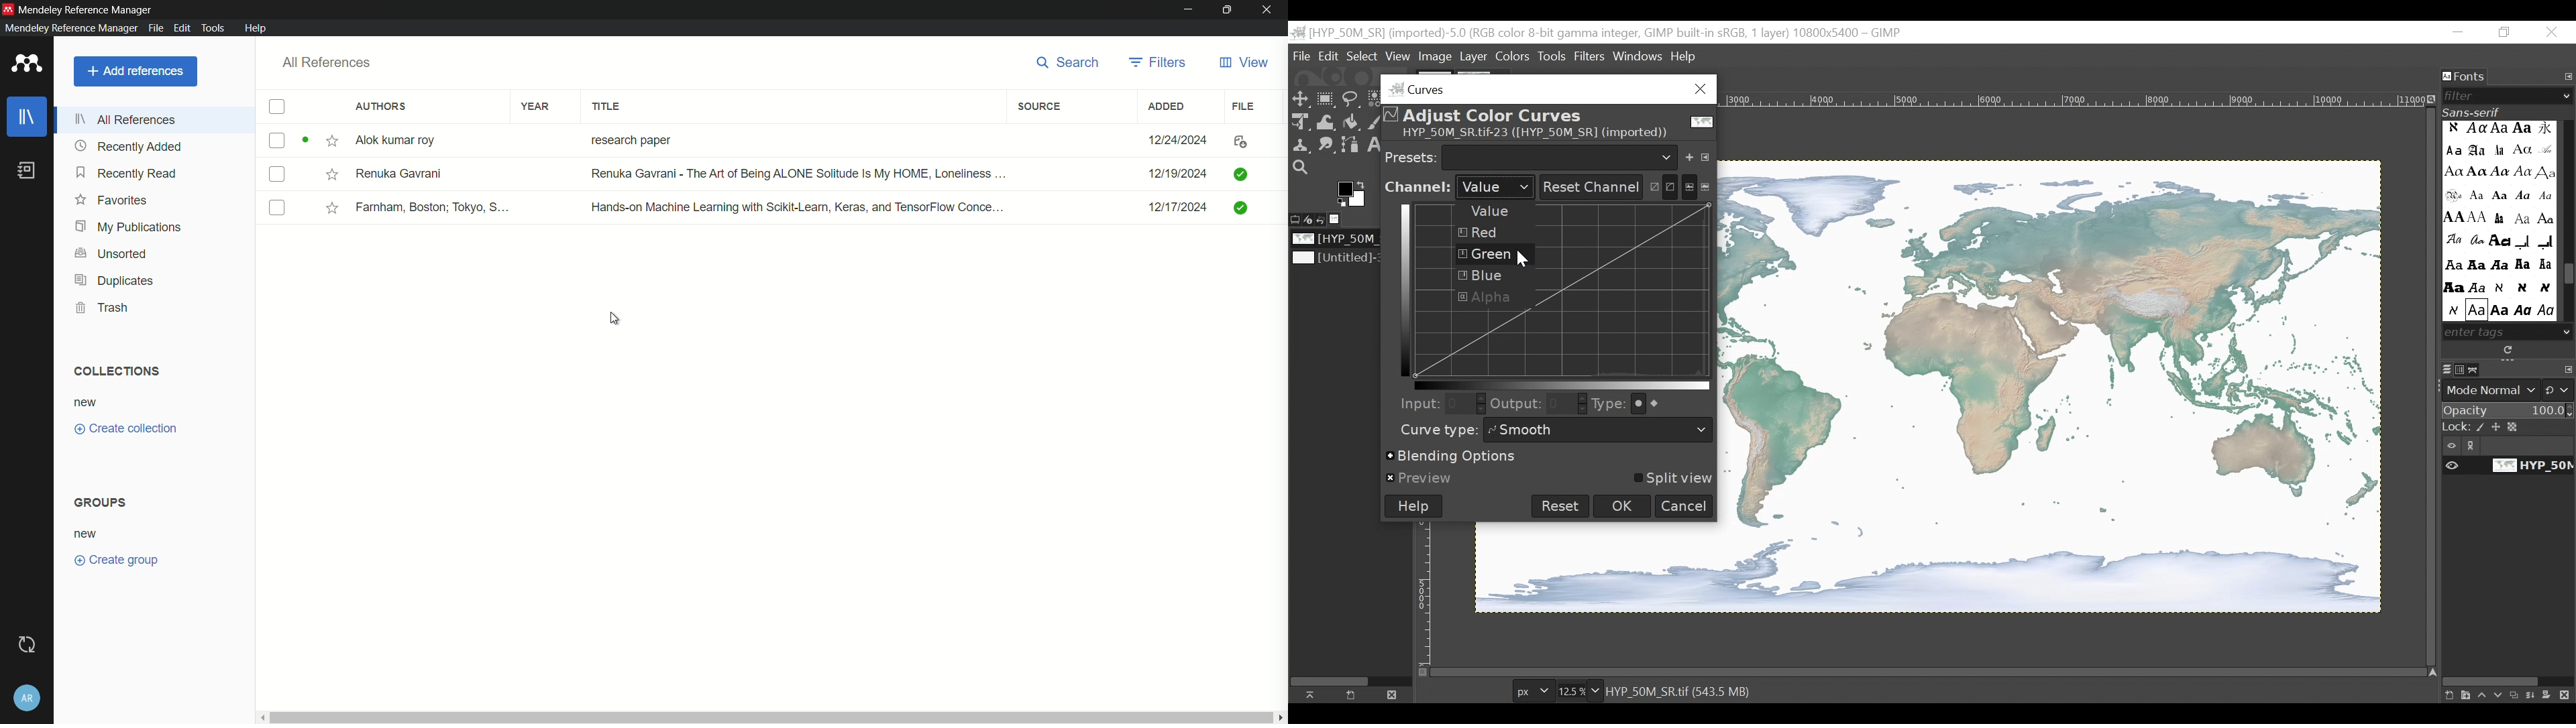 This screenshot has width=2576, height=728. What do you see at coordinates (538, 107) in the screenshot?
I see `year` at bounding box center [538, 107].